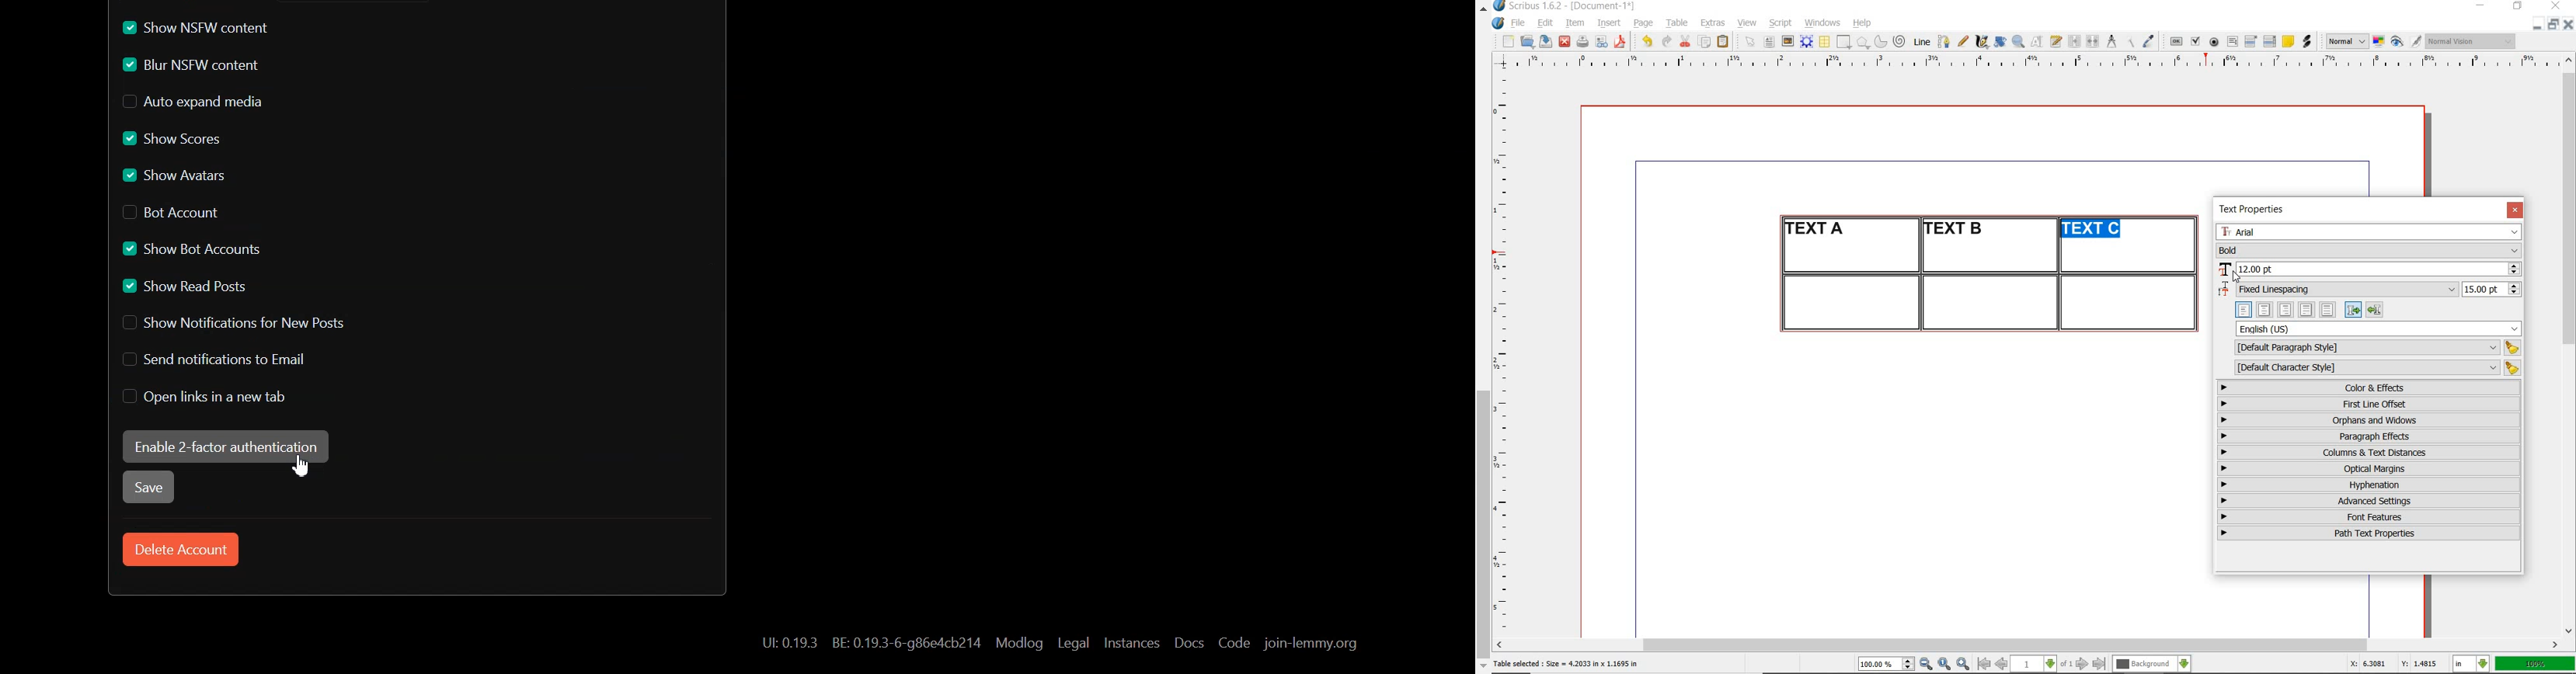  I want to click on hyphenation, so click(2369, 485).